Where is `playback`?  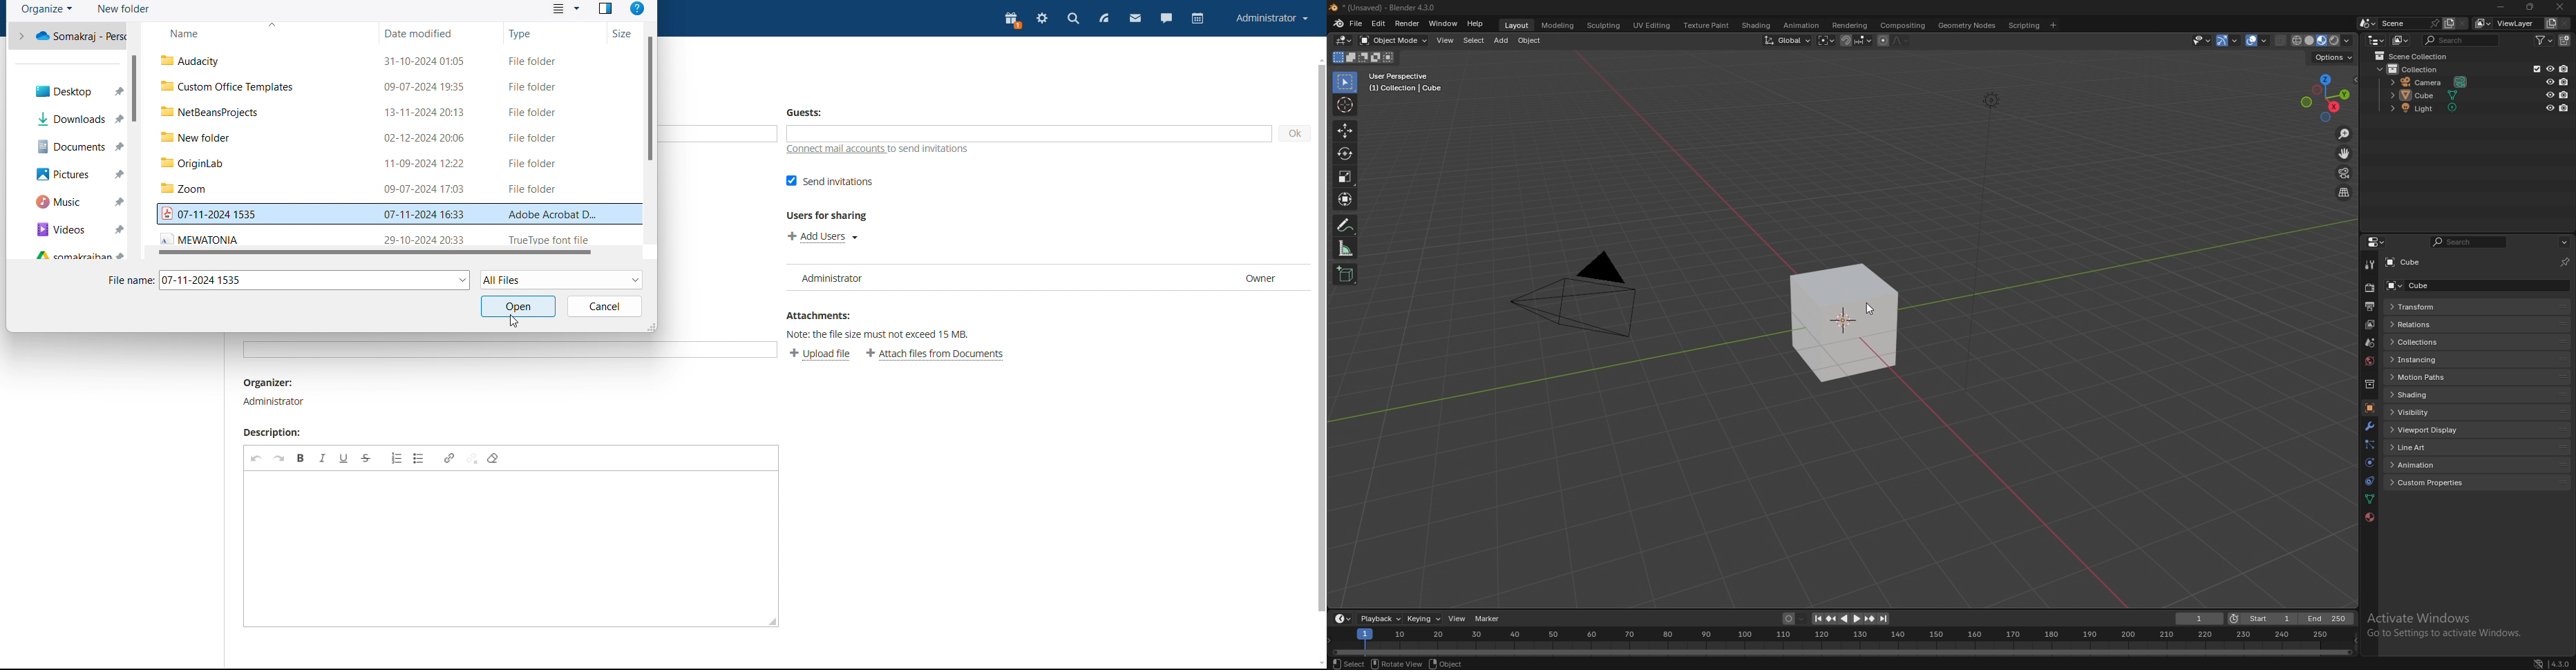 playback is located at coordinates (1382, 619).